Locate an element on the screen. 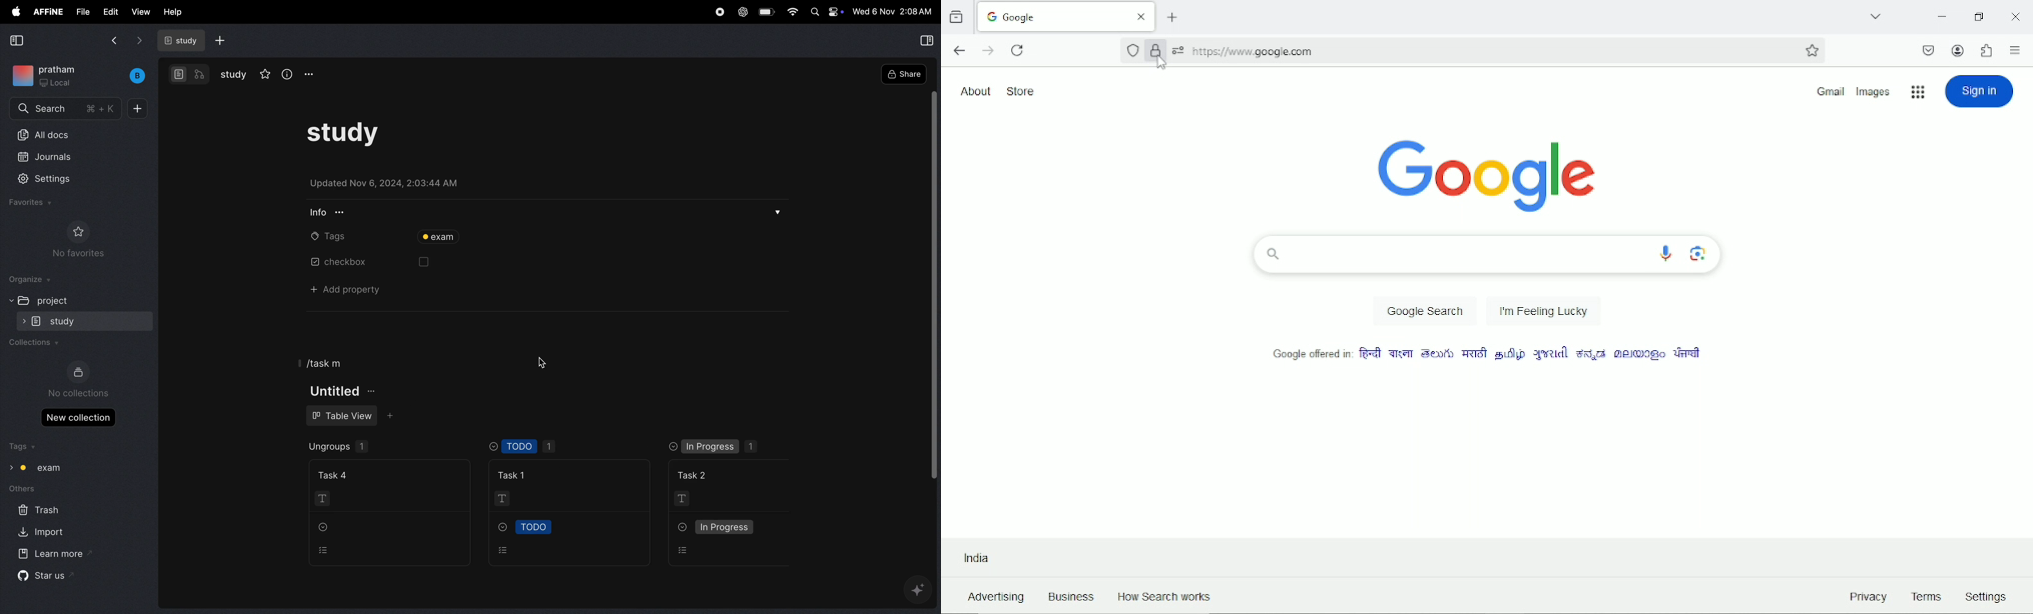 The height and width of the screenshot is (616, 2044). project is located at coordinates (46, 300).